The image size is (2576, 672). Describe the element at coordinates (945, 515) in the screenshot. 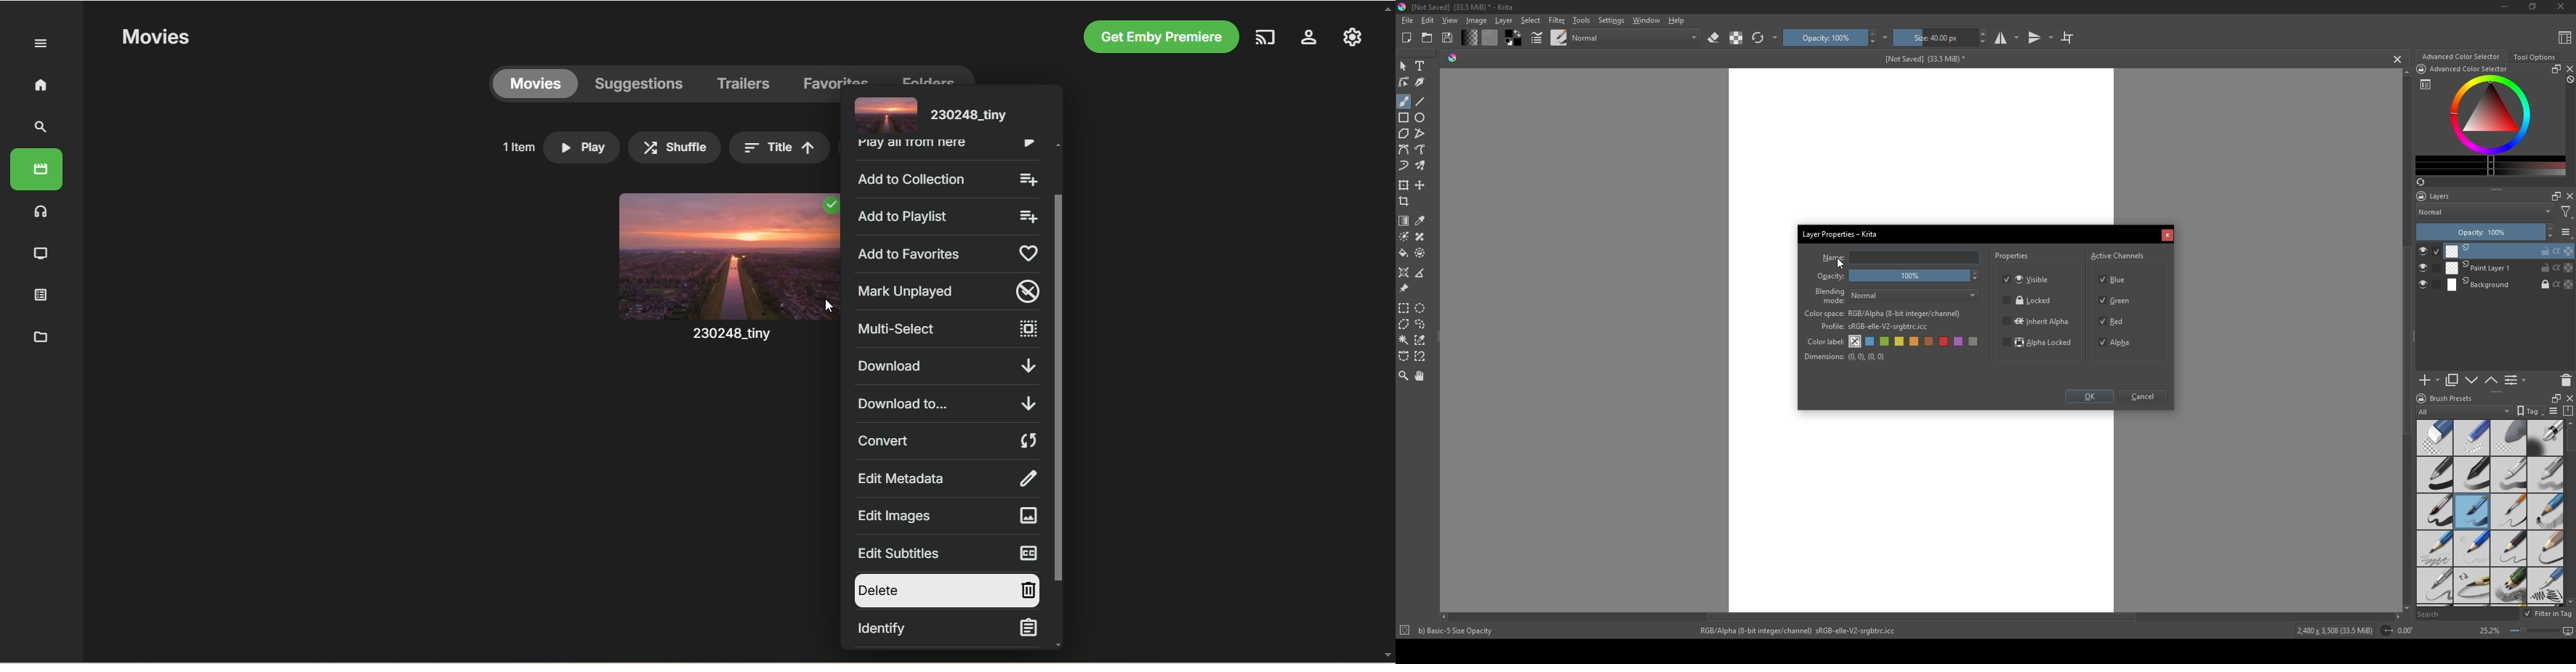

I see `edit images` at that location.